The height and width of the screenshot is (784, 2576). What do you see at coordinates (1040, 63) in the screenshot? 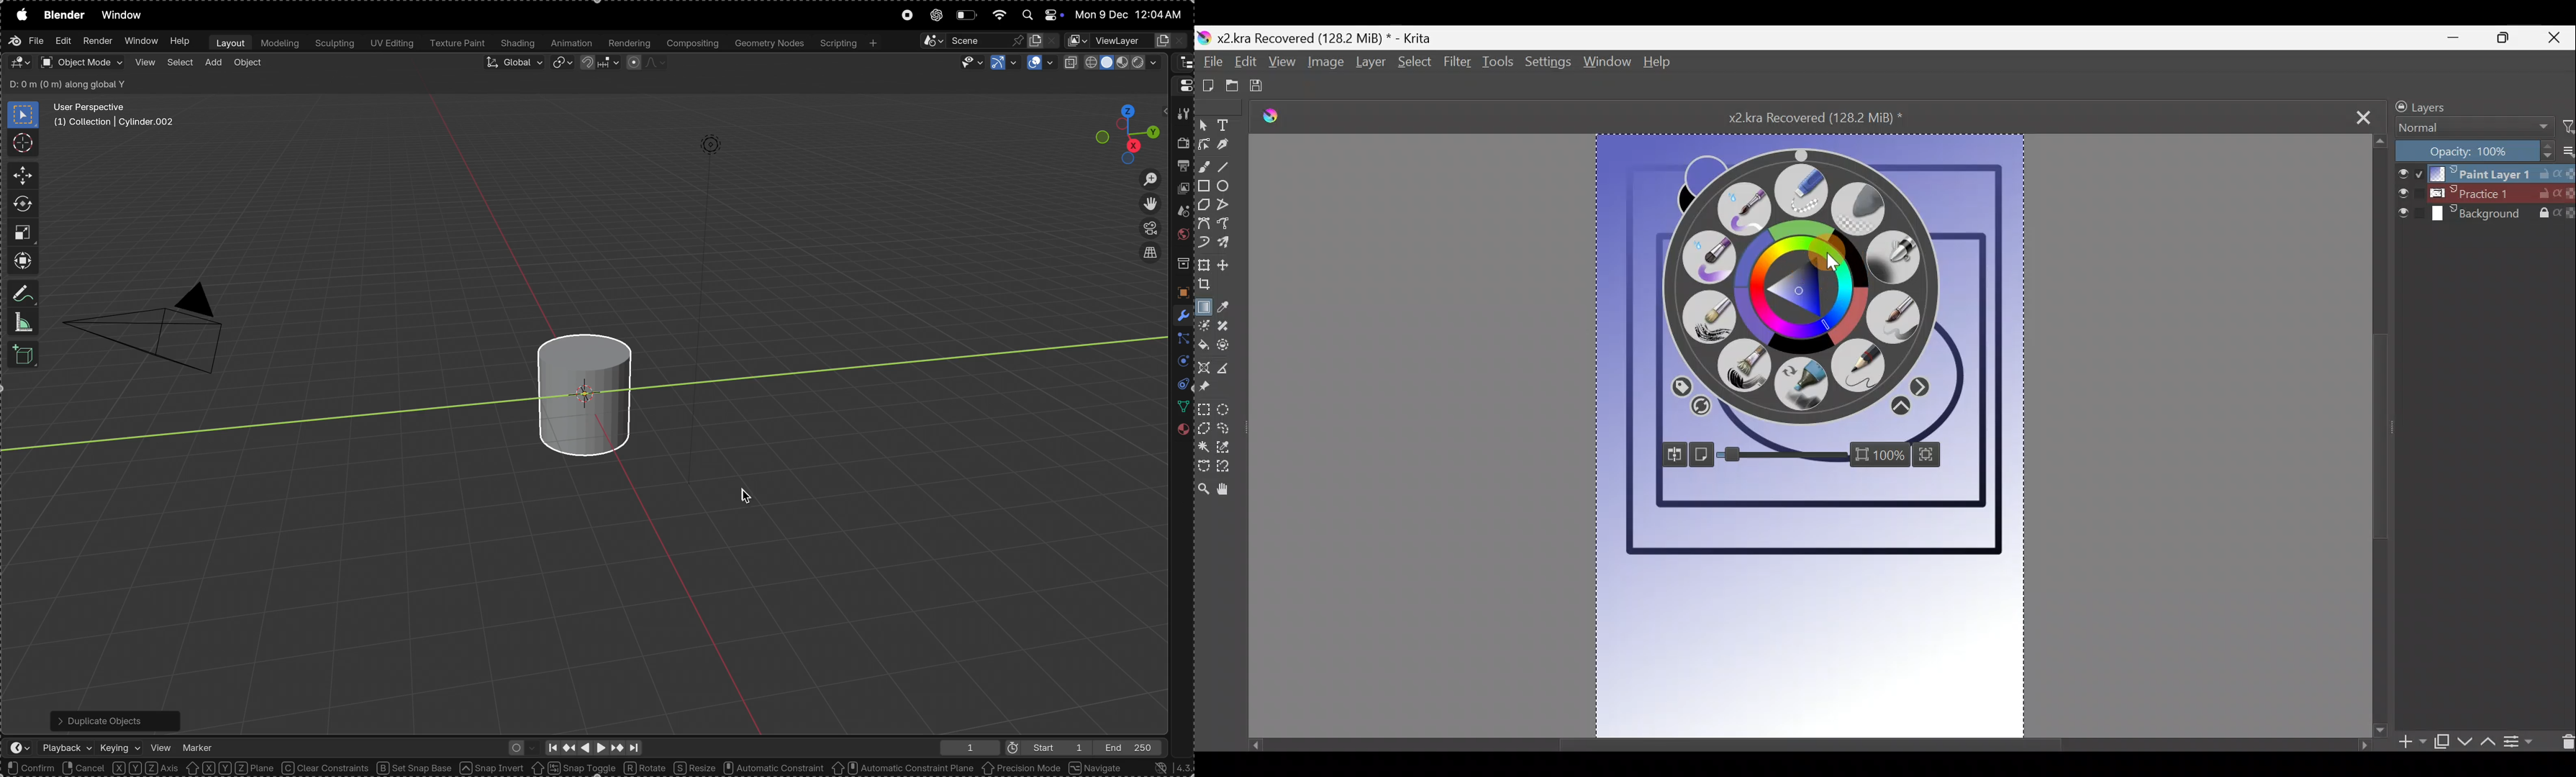
I see `show overlays` at bounding box center [1040, 63].